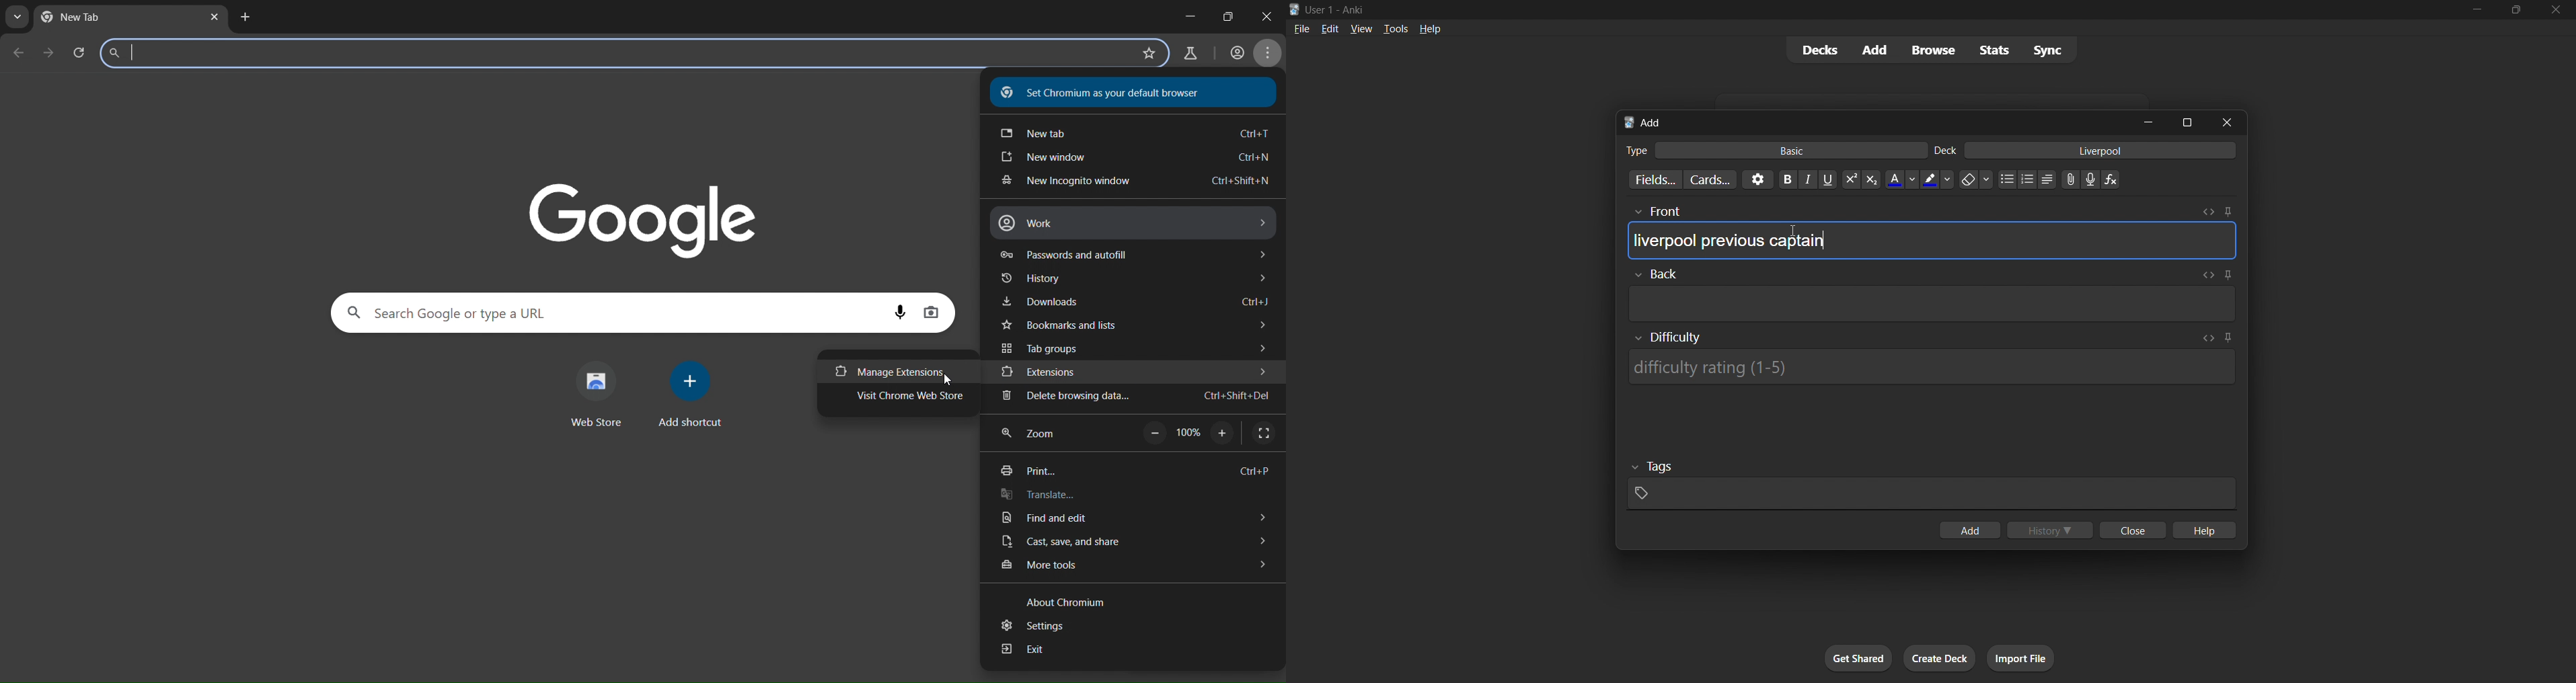 The image size is (2576, 700). I want to click on zoom in, so click(1223, 433).